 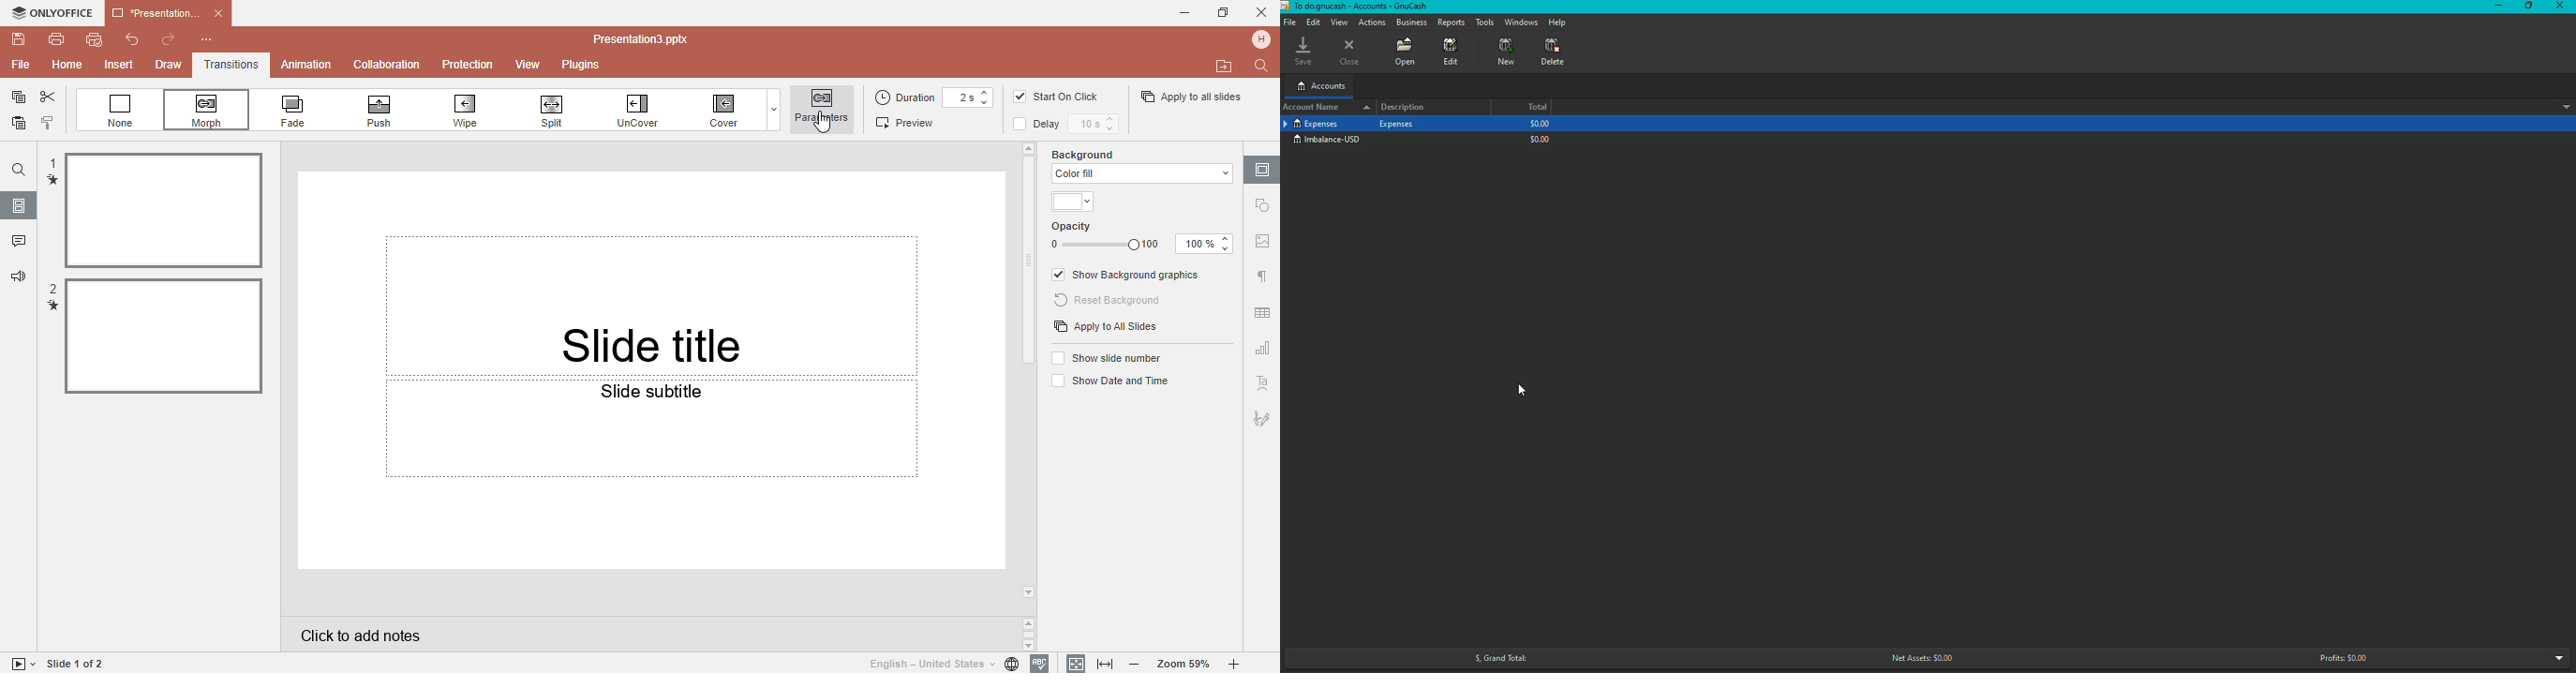 I want to click on Insert, so click(x=121, y=66).